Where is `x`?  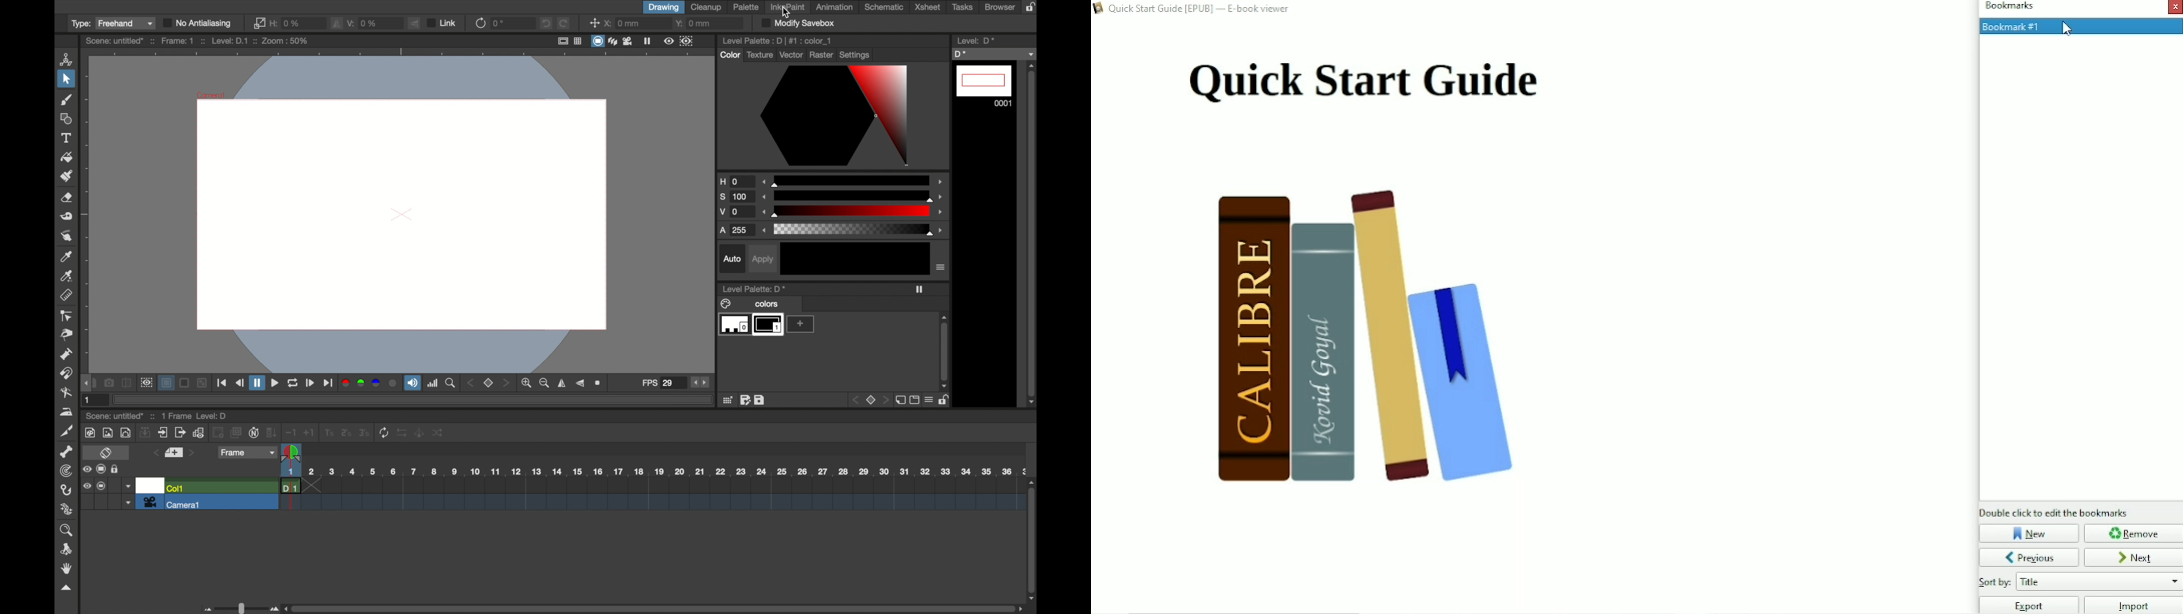
x is located at coordinates (623, 23).